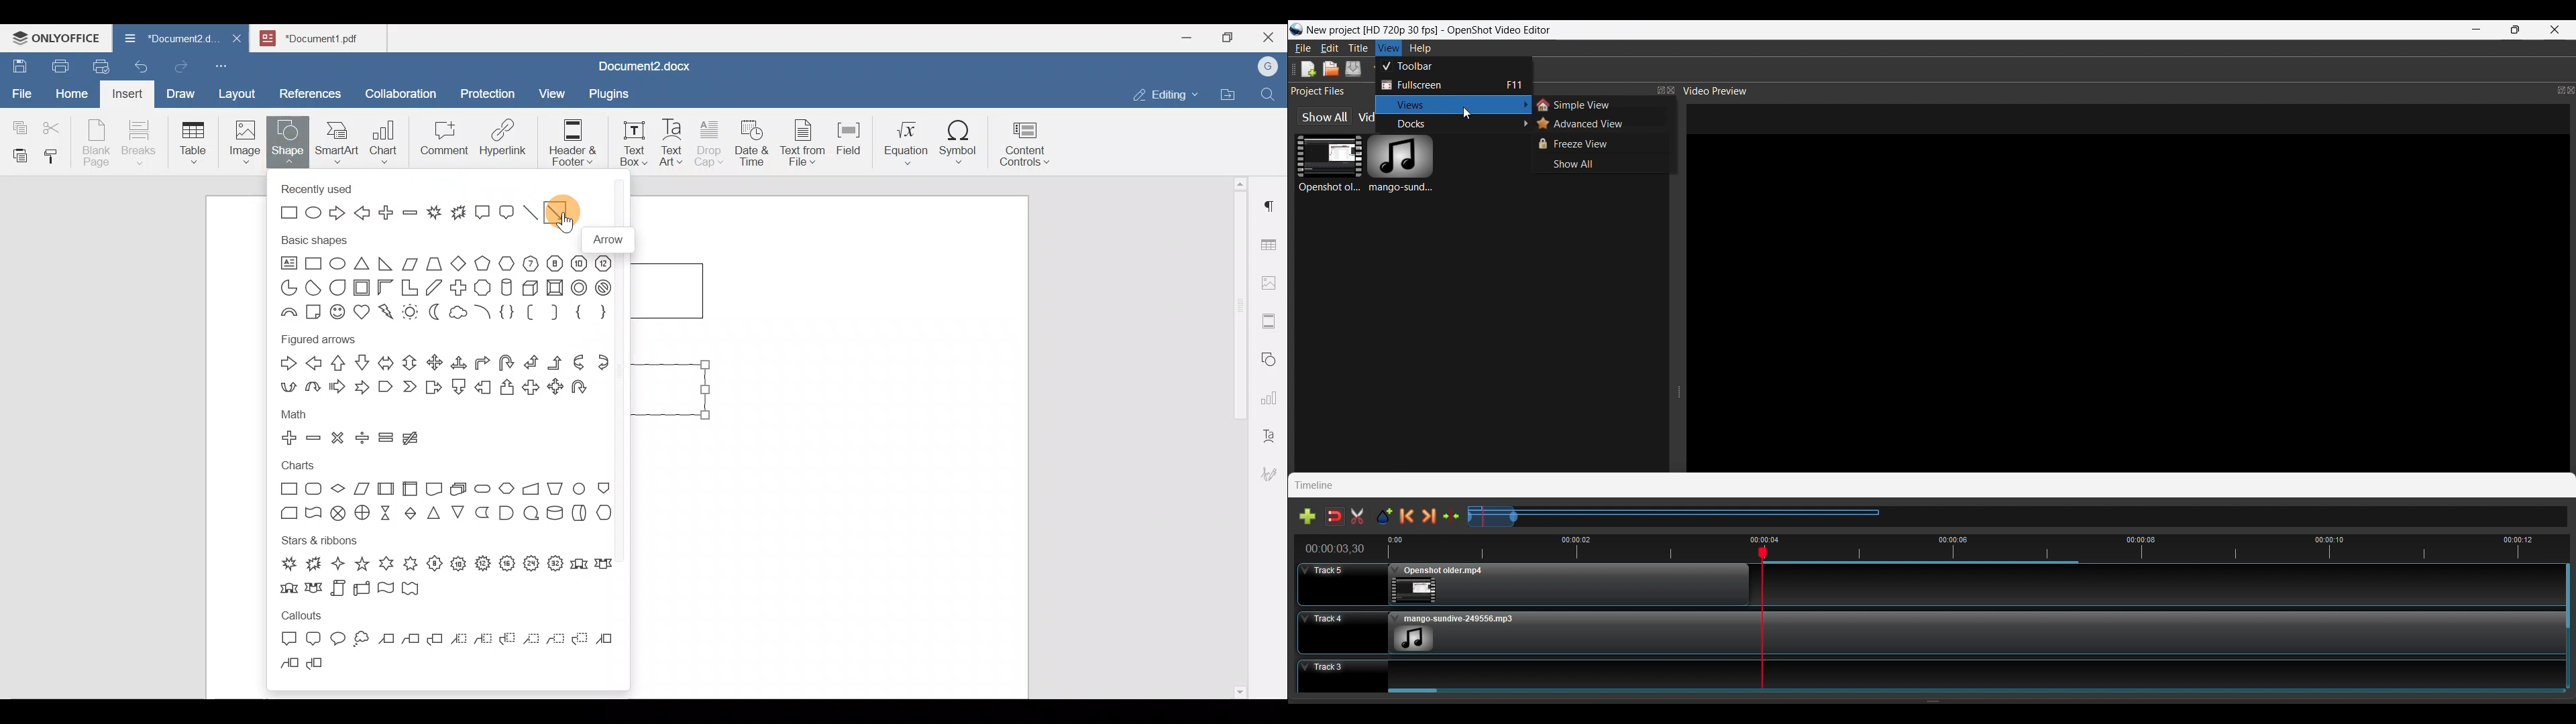 The image size is (2576, 728). I want to click on Views, so click(1452, 103).